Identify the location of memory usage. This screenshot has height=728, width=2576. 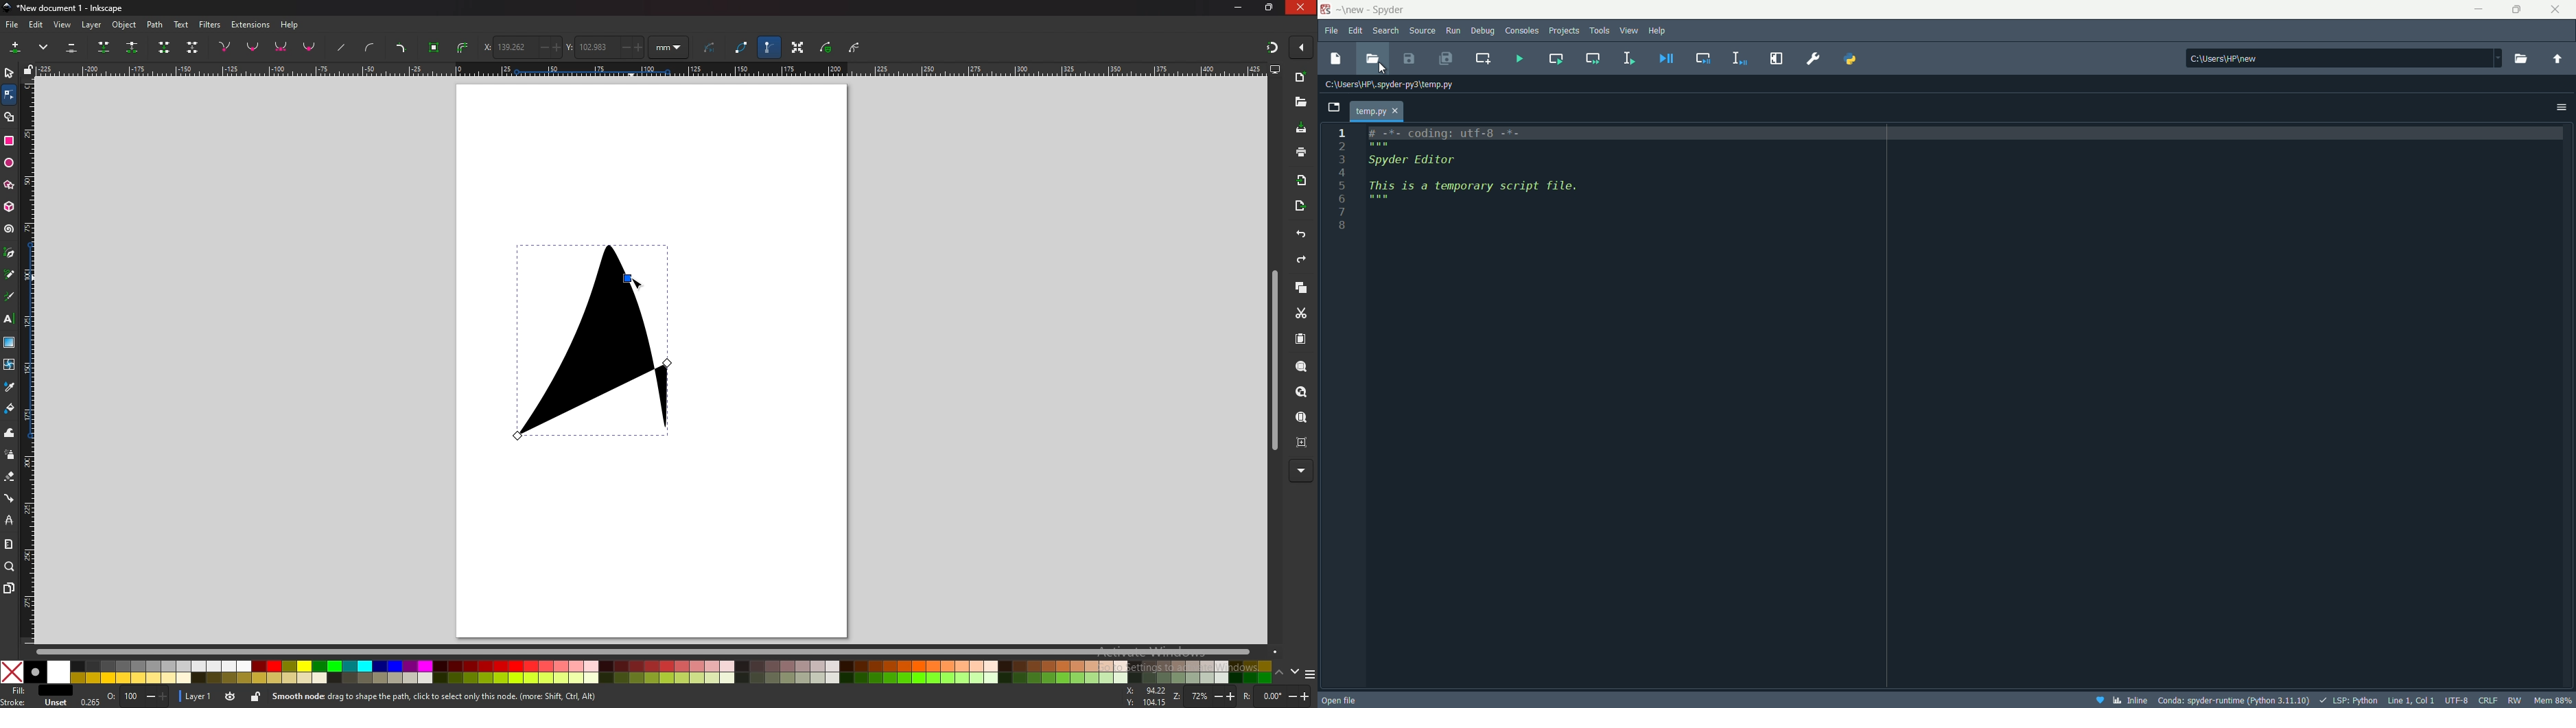
(2553, 701).